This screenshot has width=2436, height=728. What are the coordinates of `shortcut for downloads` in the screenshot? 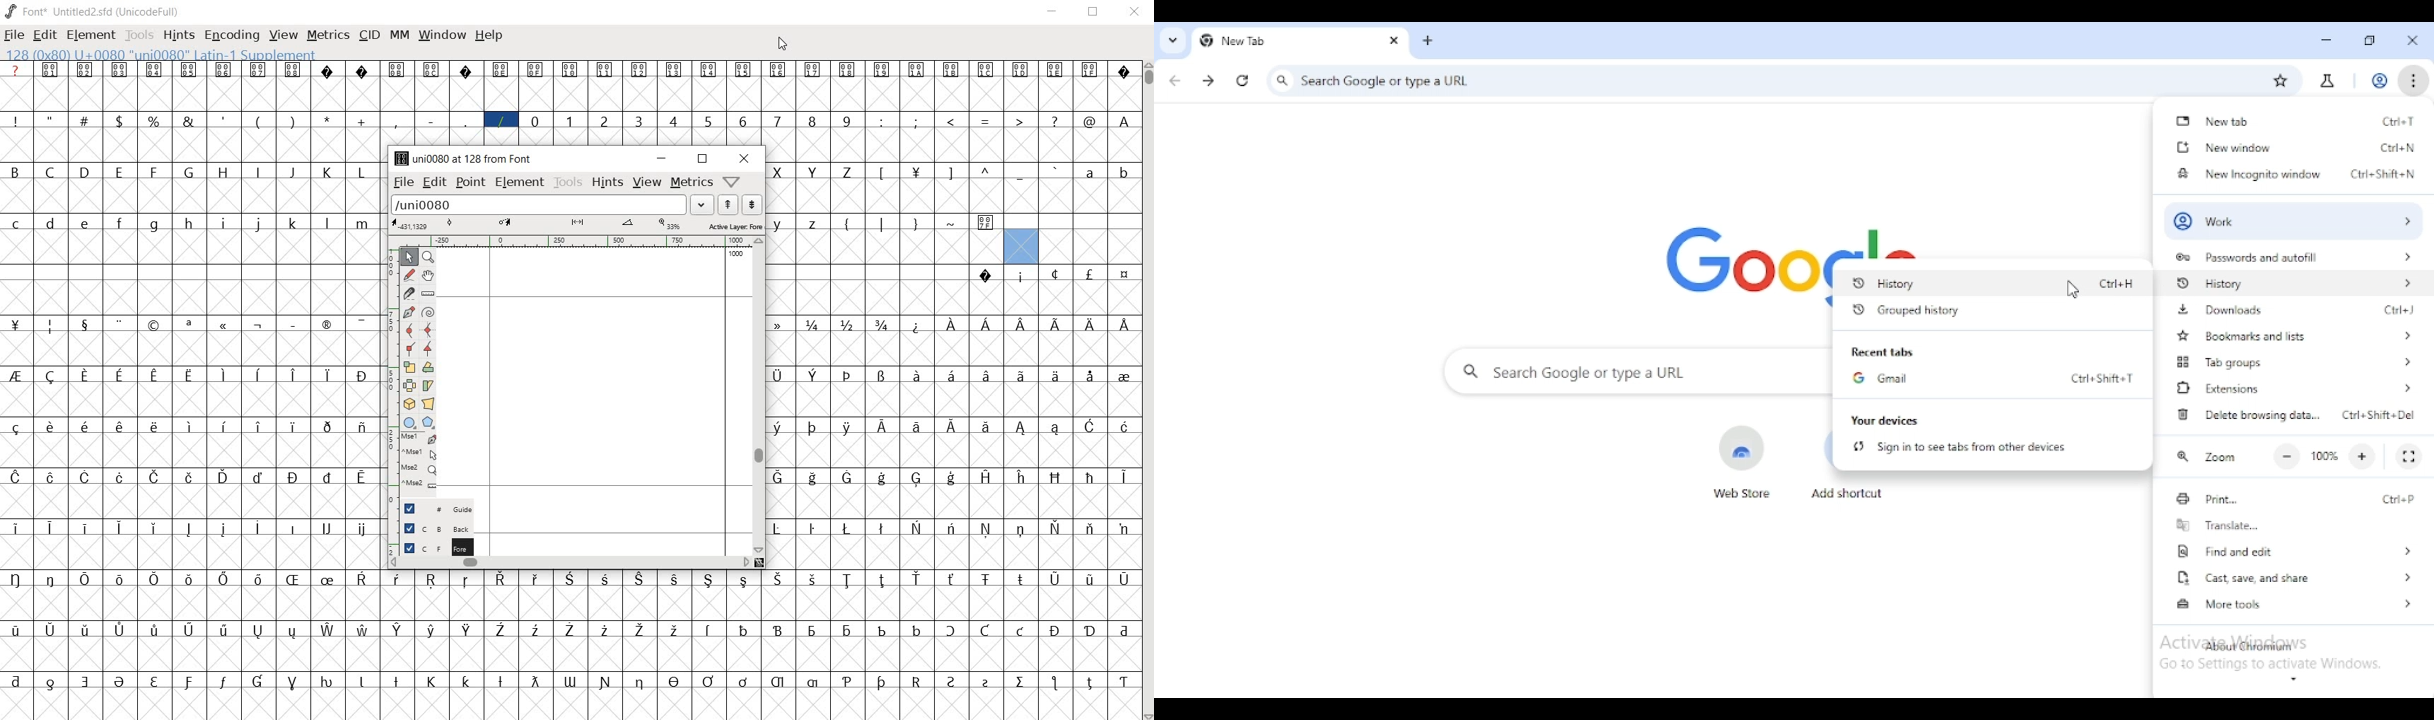 It's located at (2400, 309).